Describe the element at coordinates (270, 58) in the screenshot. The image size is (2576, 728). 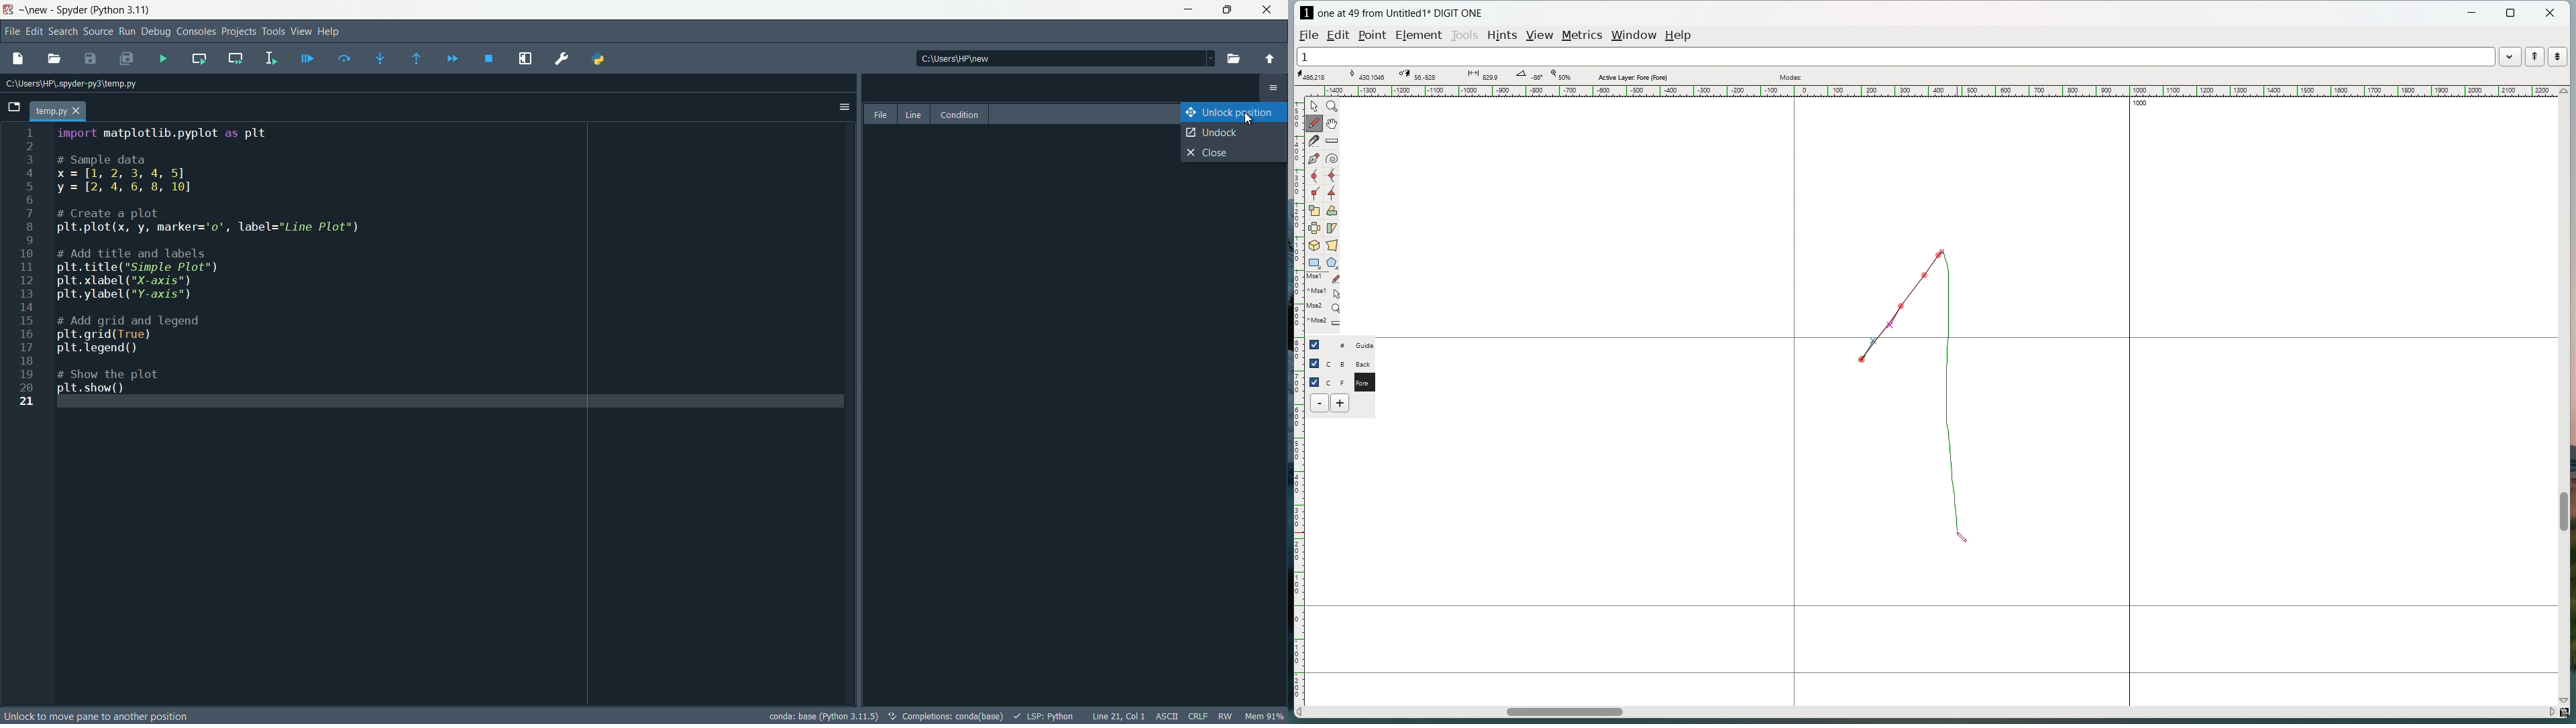
I see `run selection` at that location.